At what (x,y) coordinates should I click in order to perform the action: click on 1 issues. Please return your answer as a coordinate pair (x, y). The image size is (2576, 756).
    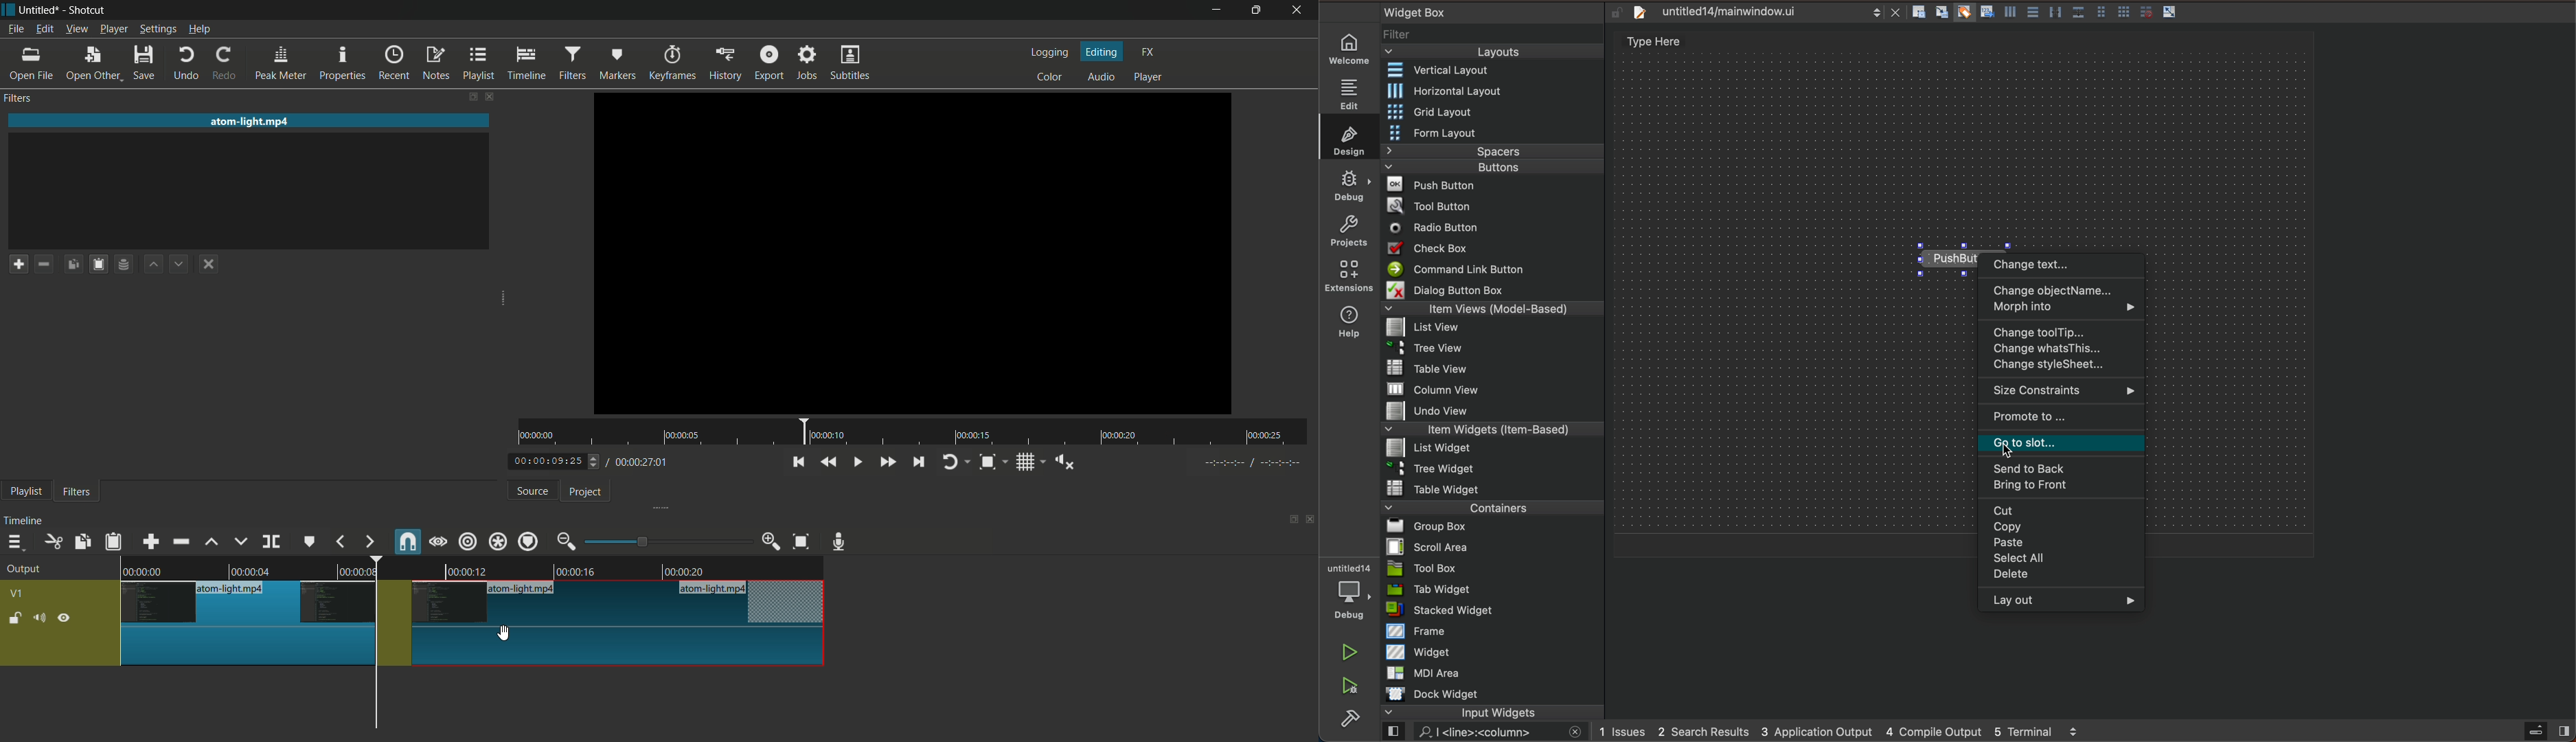
    Looking at the image, I should click on (1623, 731).